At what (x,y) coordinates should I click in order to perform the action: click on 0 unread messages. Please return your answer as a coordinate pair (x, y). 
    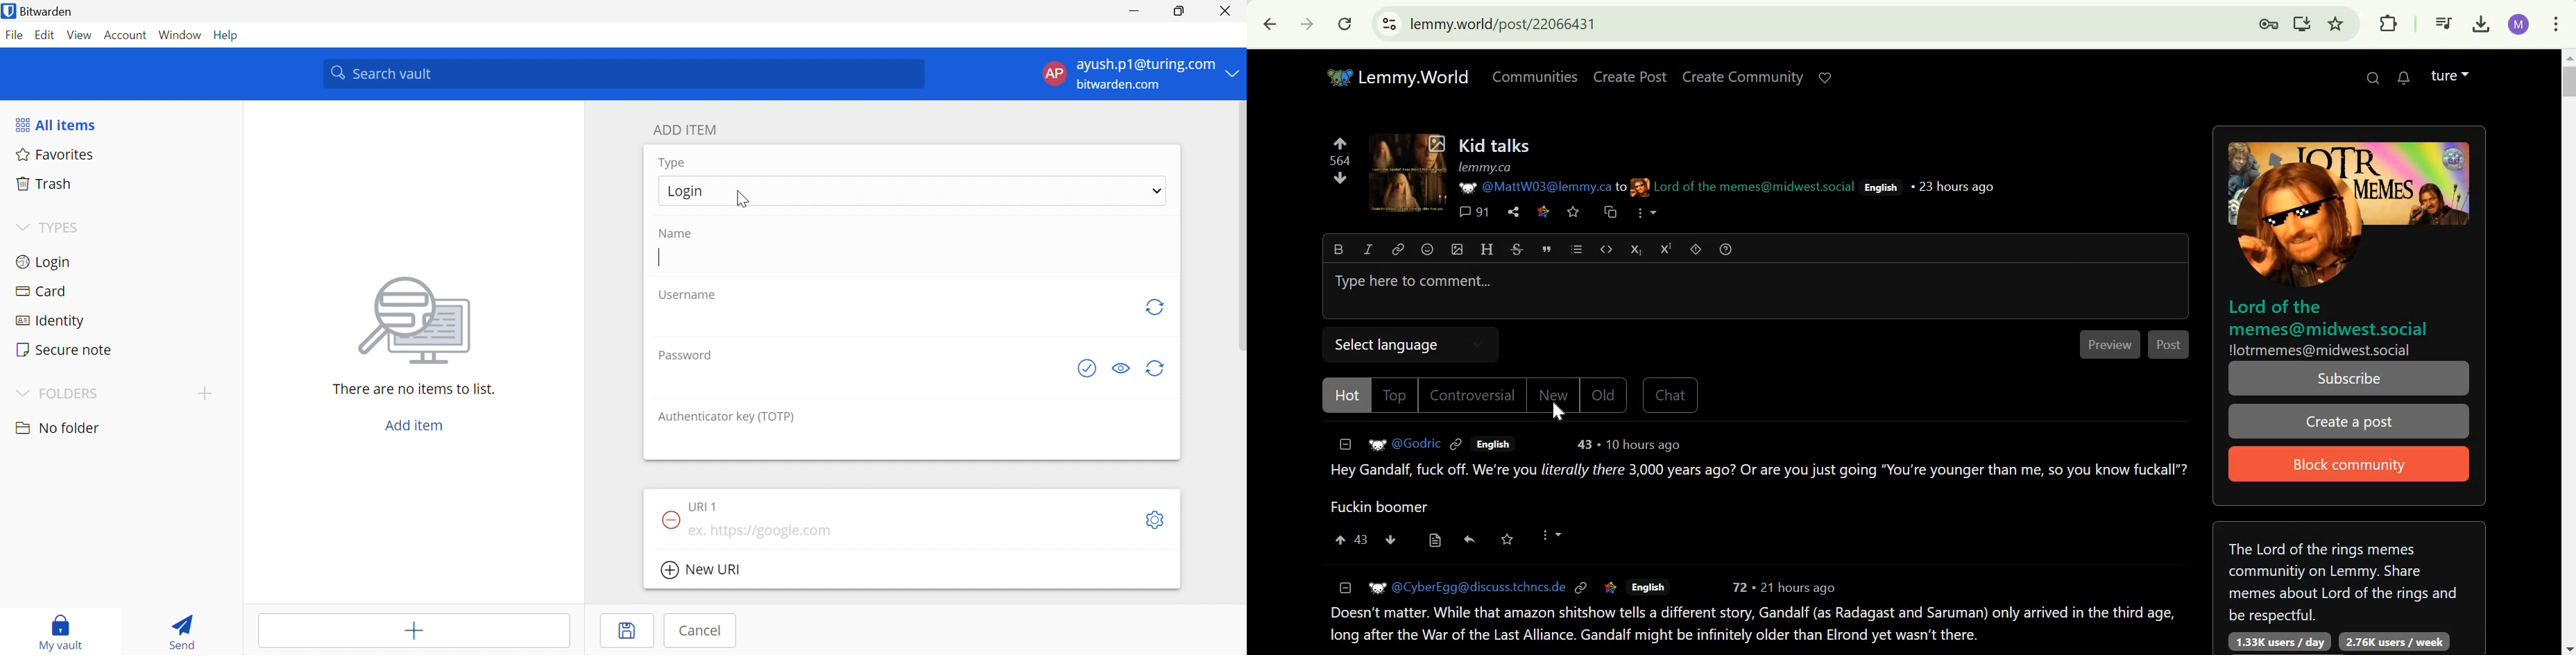
    Looking at the image, I should click on (2404, 78).